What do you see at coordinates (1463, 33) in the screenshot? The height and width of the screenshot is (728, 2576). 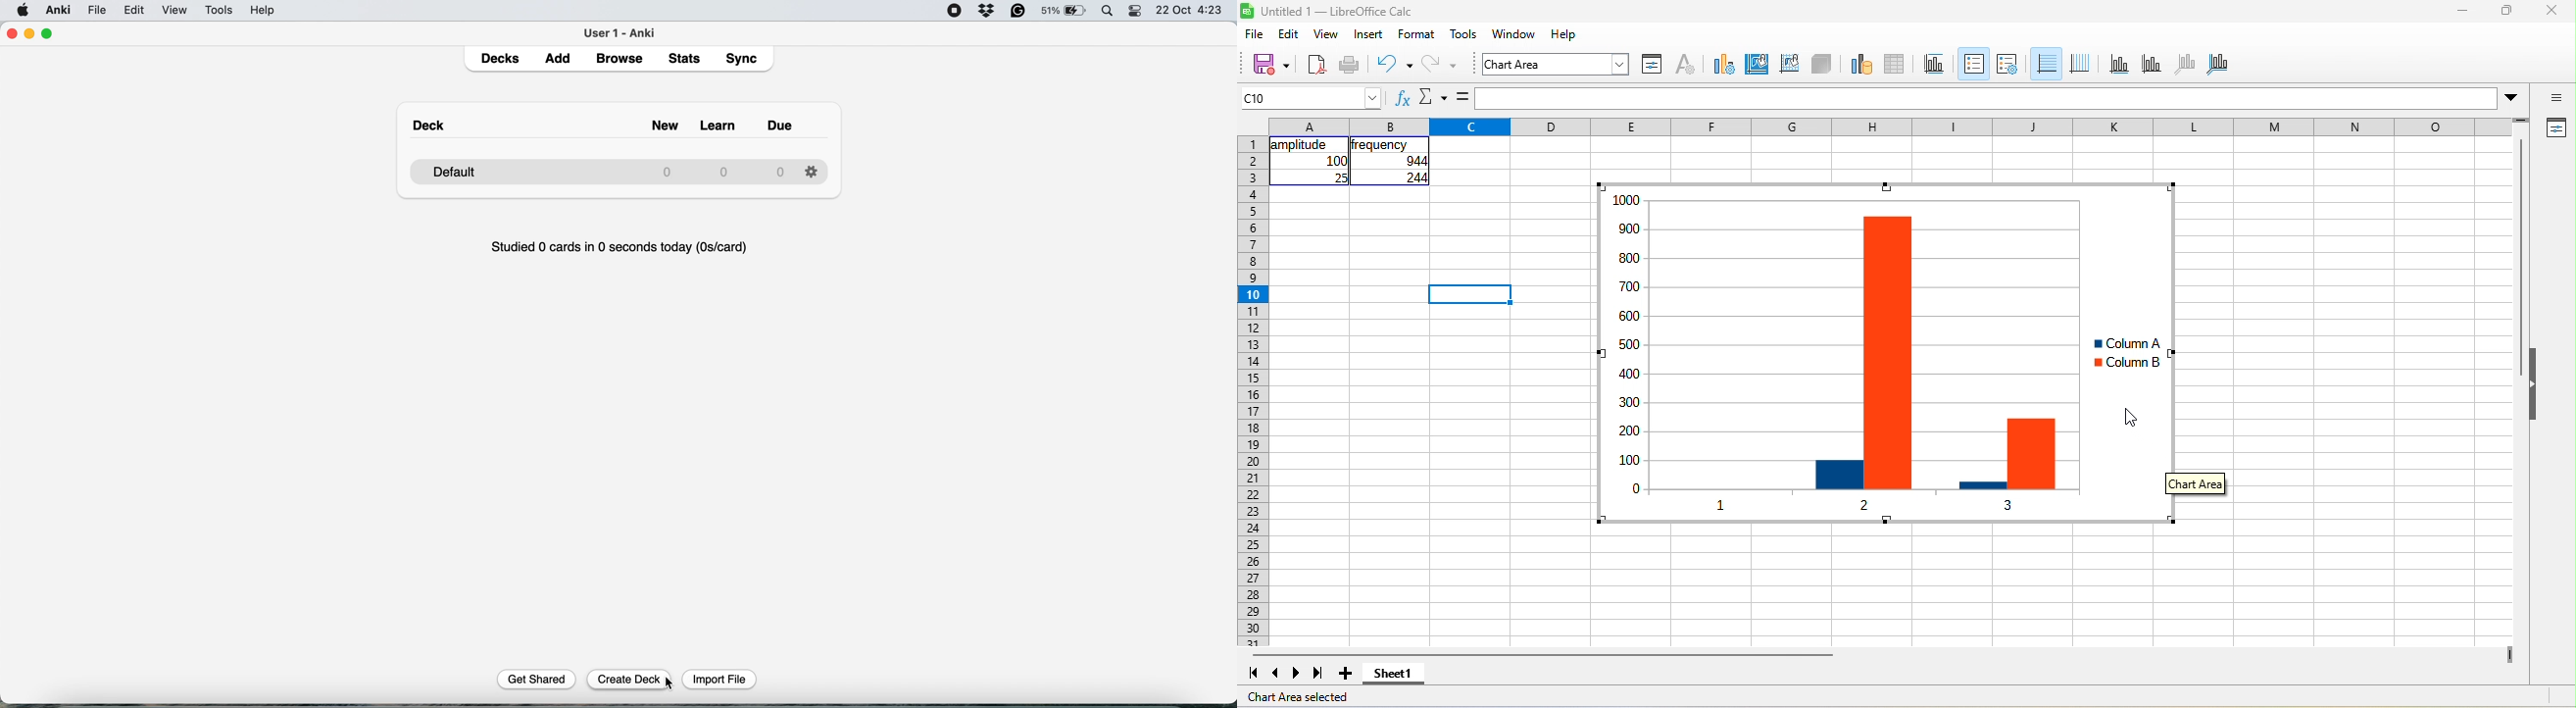 I see `tools` at bounding box center [1463, 33].